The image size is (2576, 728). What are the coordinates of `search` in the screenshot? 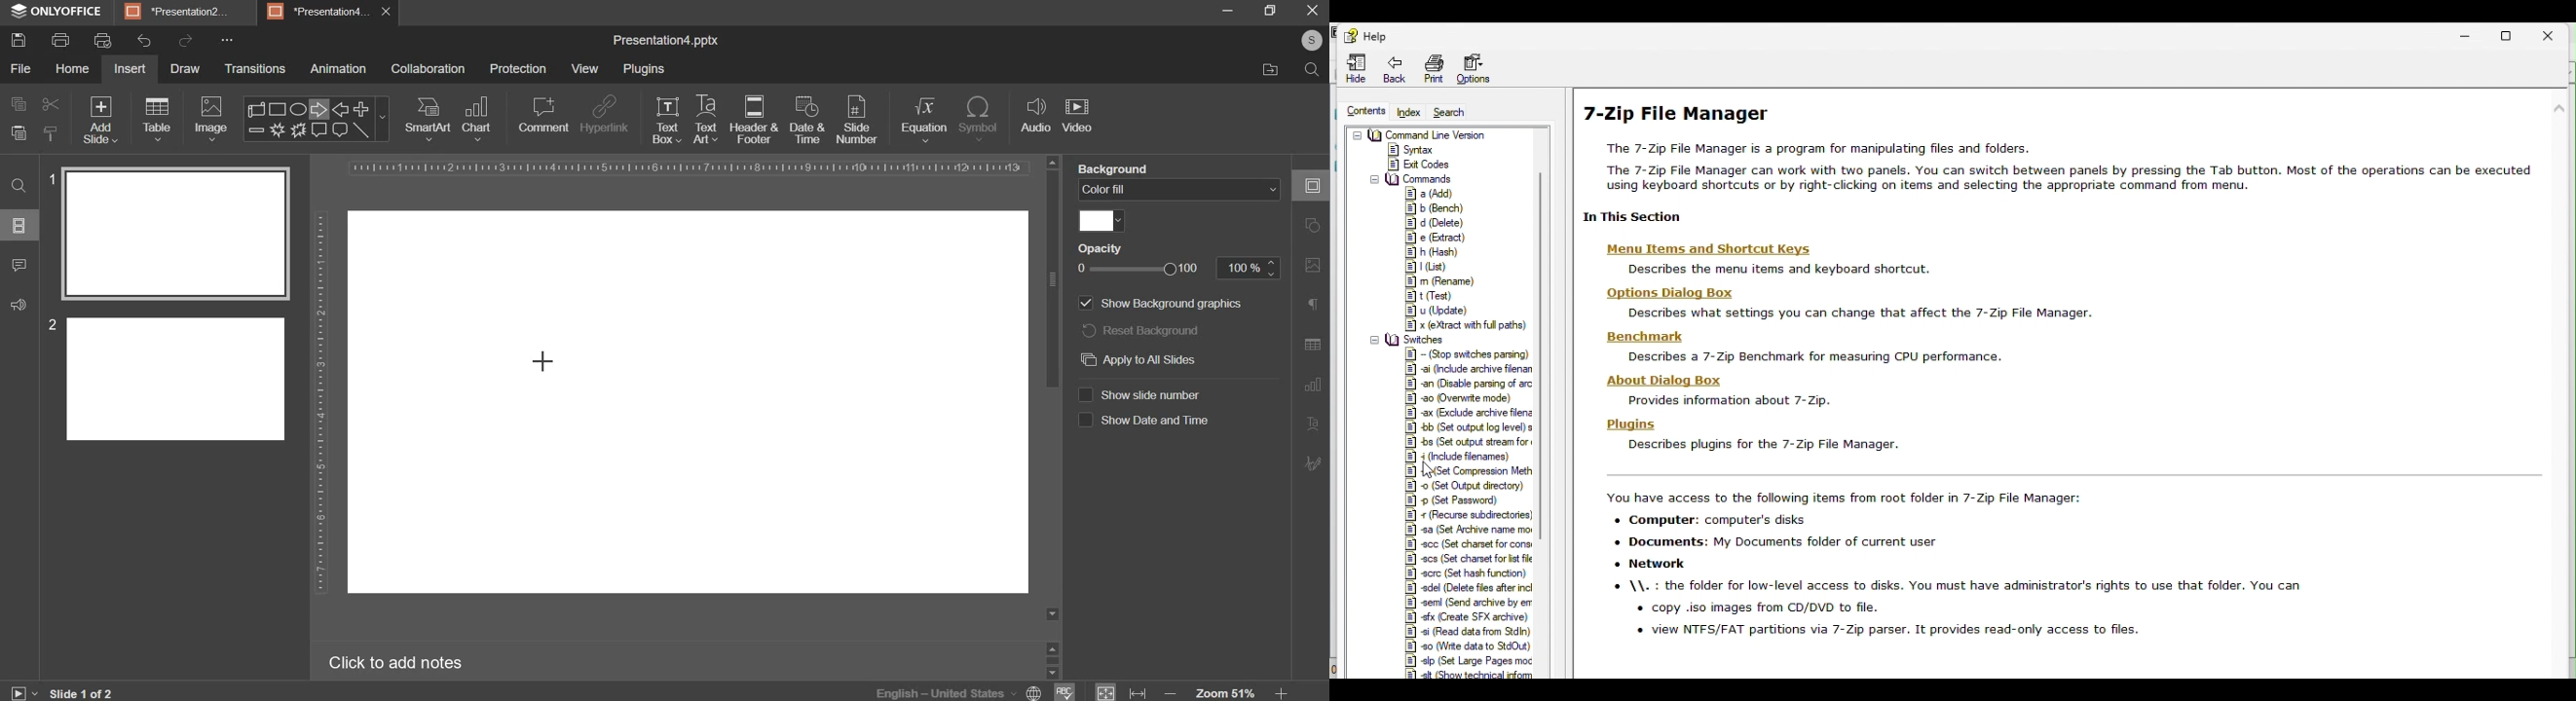 It's located at (1309, 68).